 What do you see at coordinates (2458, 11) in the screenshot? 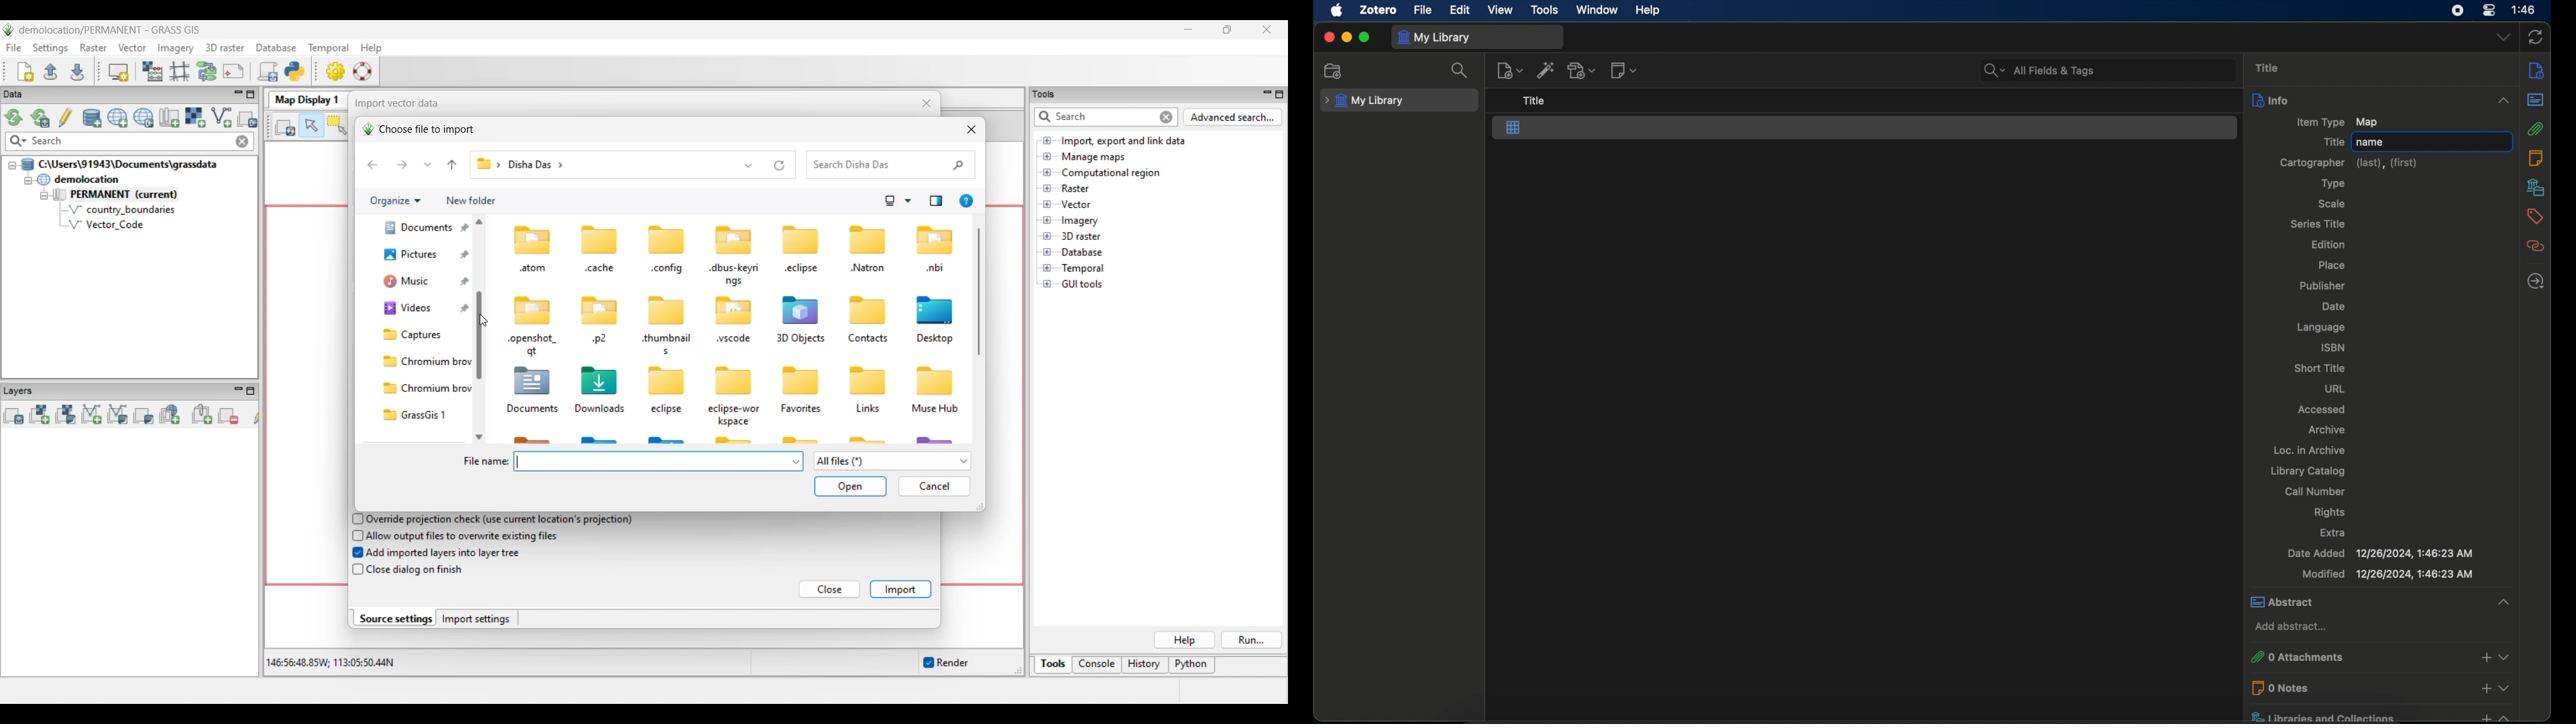
I see `screen recorder` at bounding box center [2458, 11].